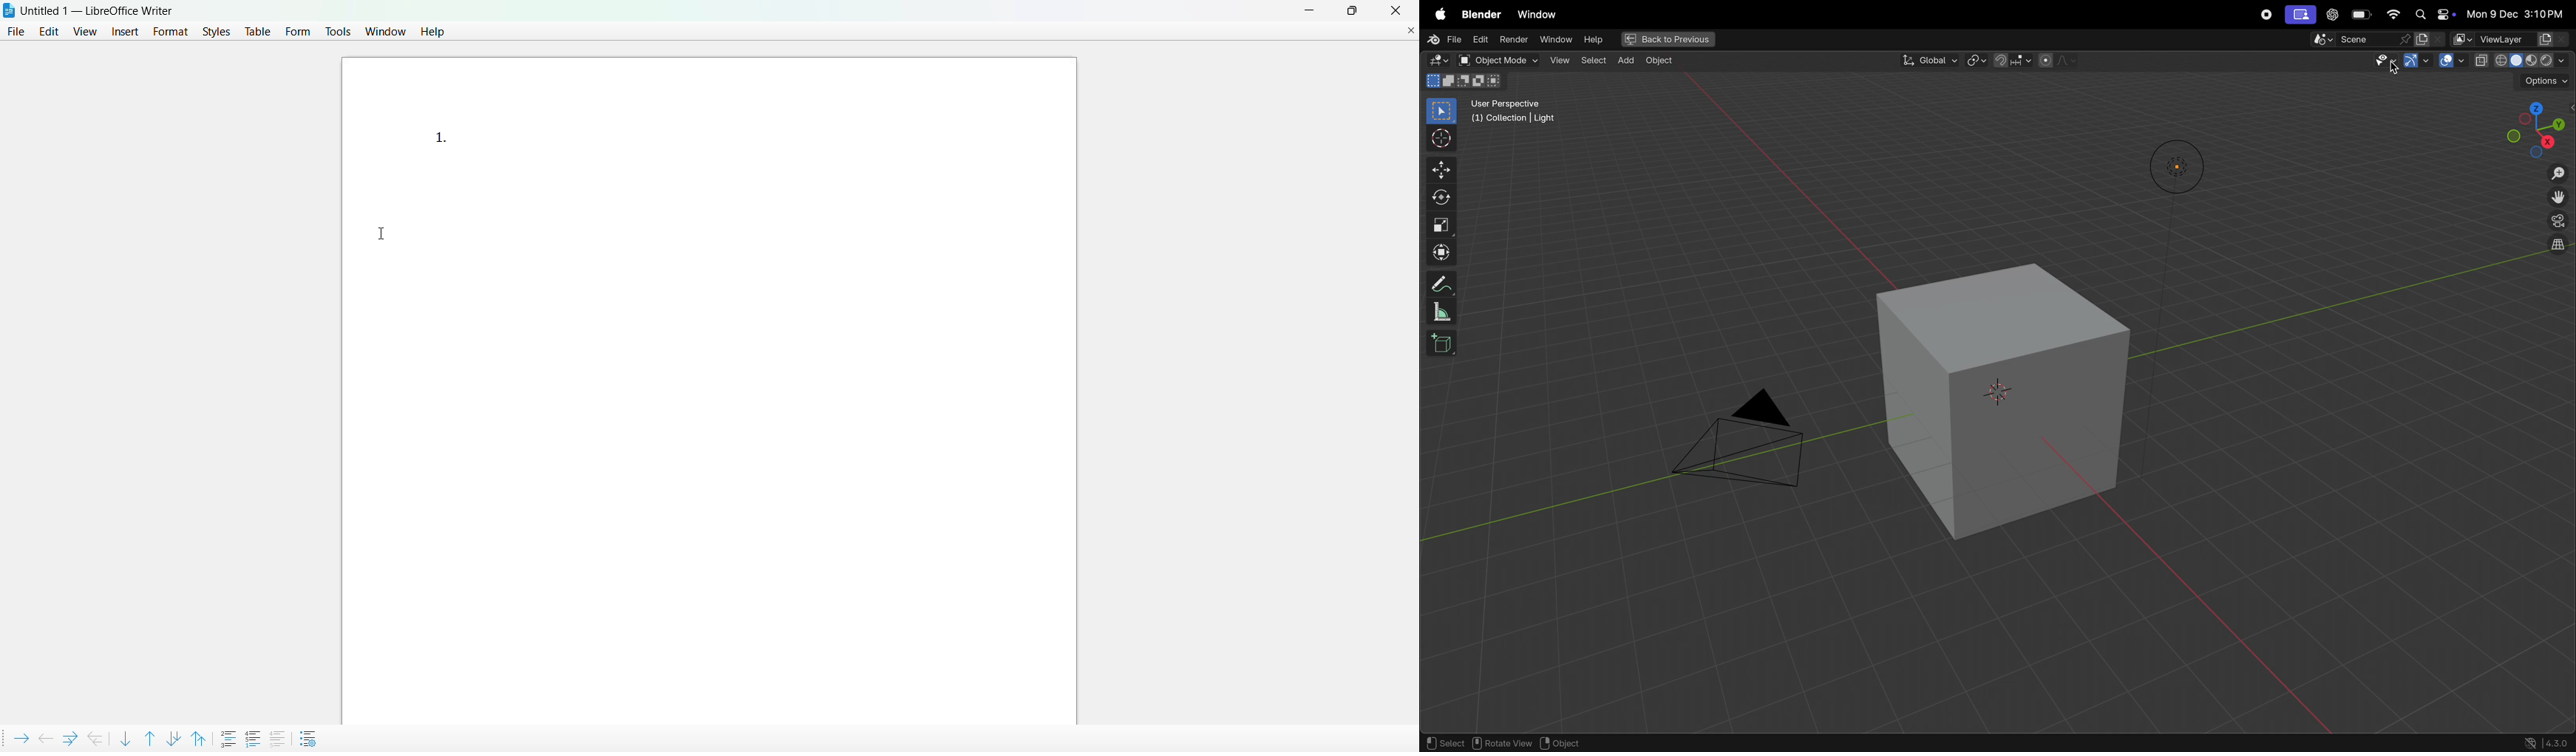 The image size is (2576, 756). Describe the element at coordinates (174, 736) in the screenshot. I see `move item down with subpoints` at that location.